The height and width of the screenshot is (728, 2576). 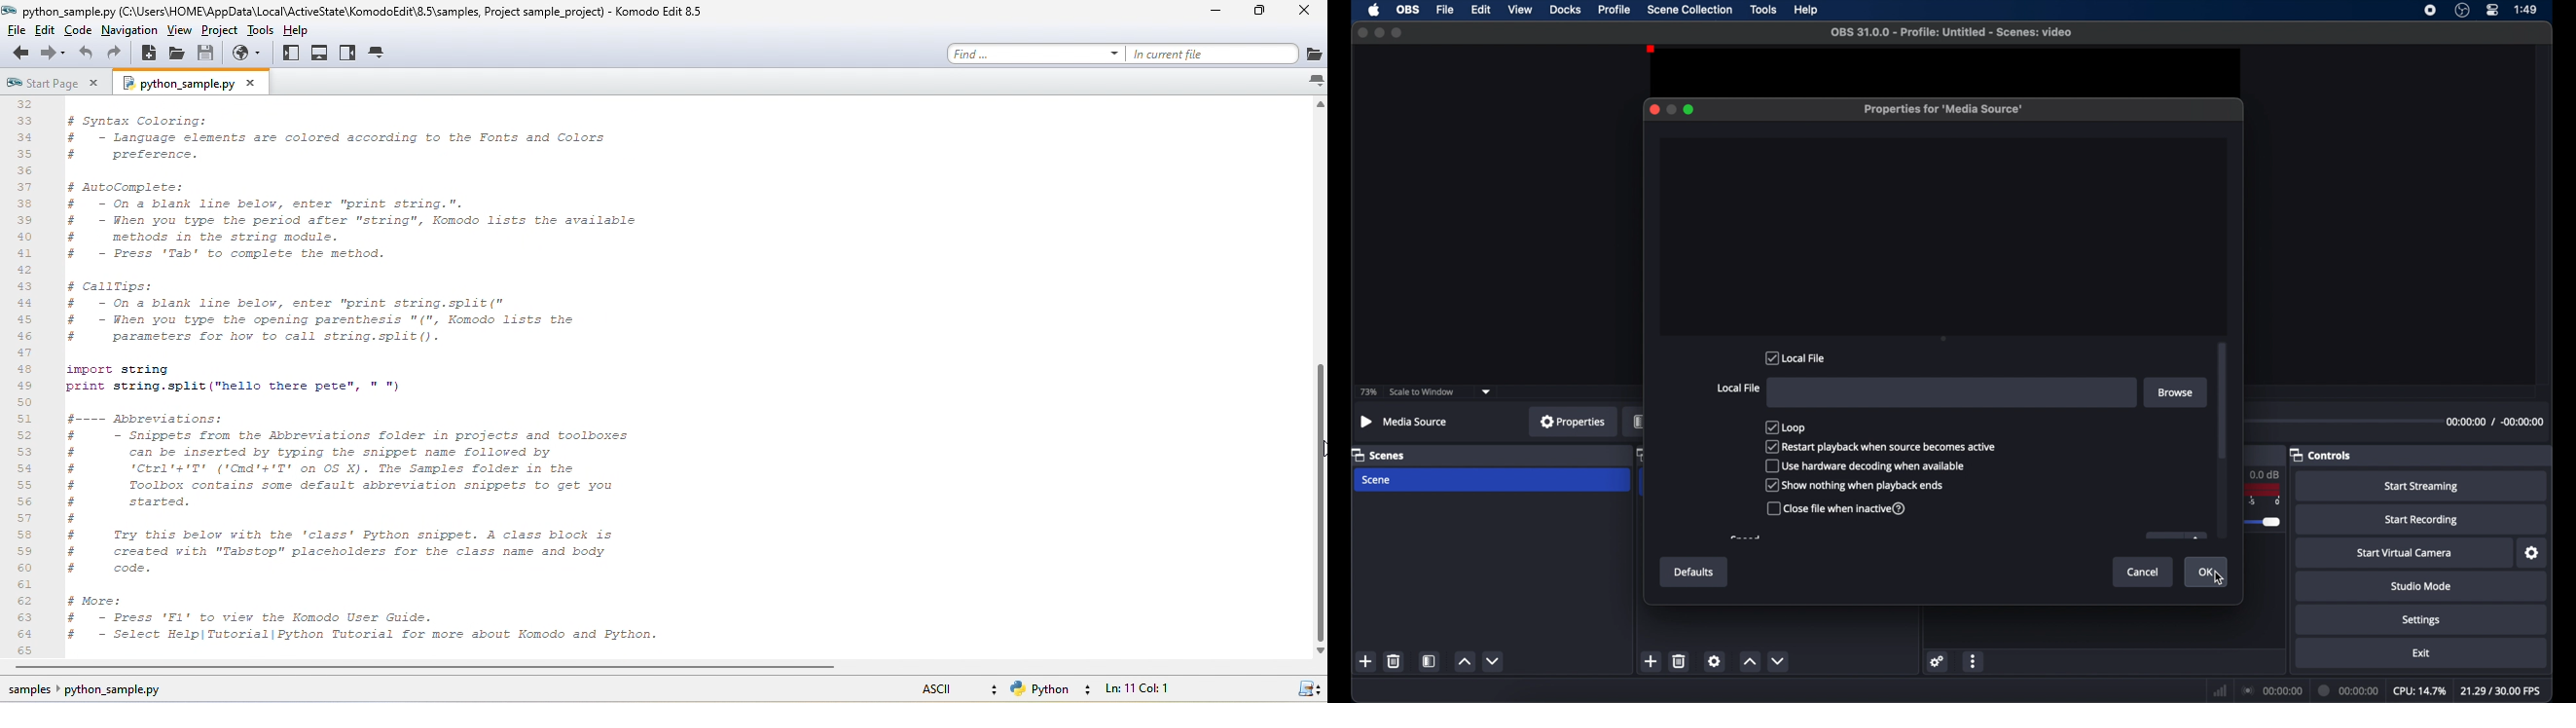 What do you see at coordinates (1378, 480) in the screenshot?
I see `scene` at bounding box center [1378, 480].